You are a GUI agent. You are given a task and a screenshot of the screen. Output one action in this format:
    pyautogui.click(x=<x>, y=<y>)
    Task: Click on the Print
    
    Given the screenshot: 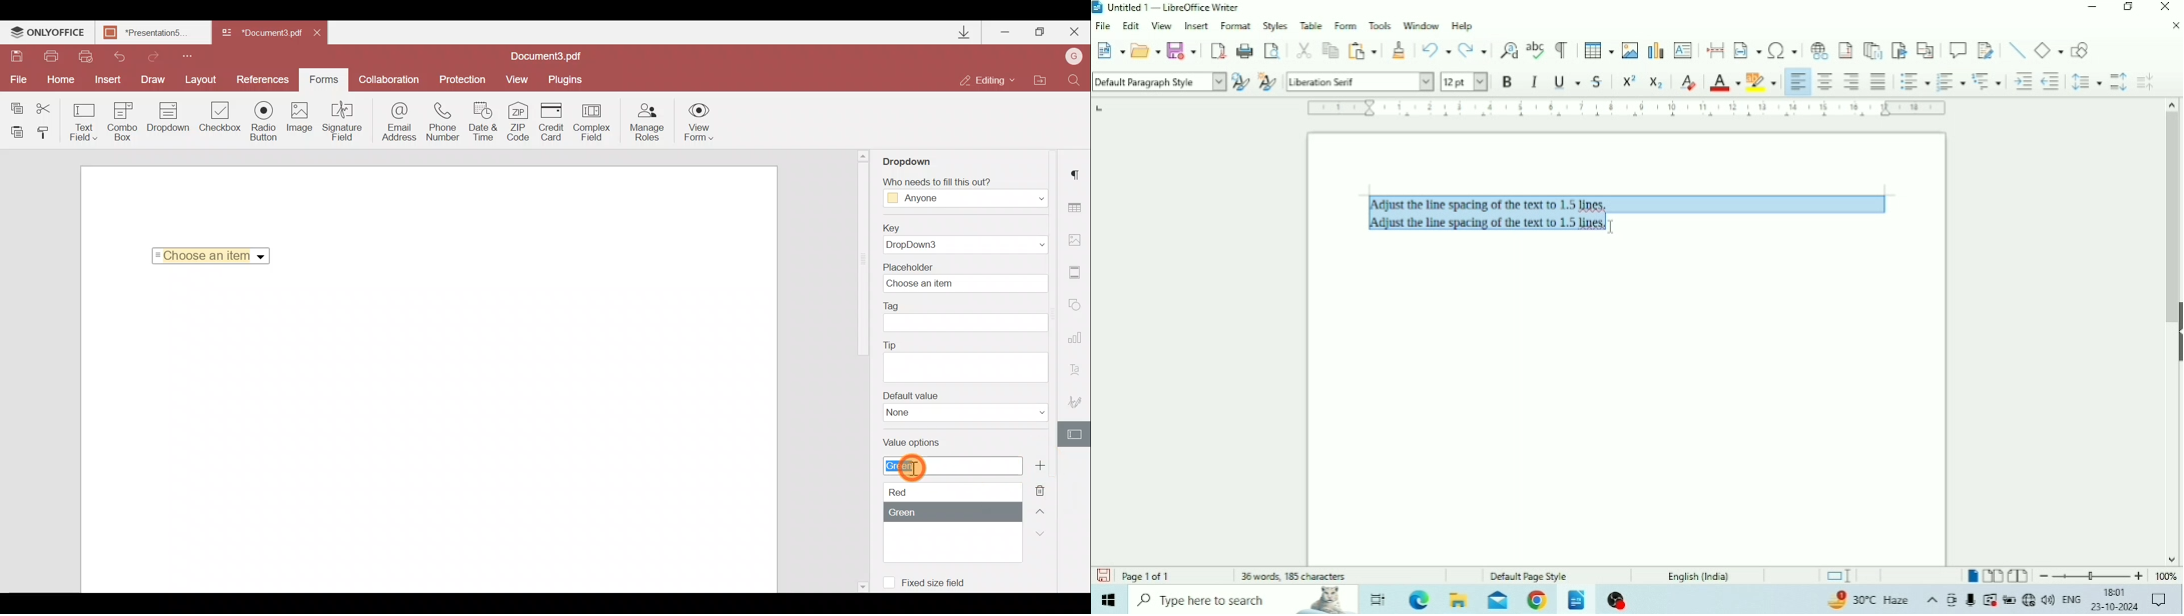 What is the action you would take?
    pyautogui.click(x=1245, y=49)
    